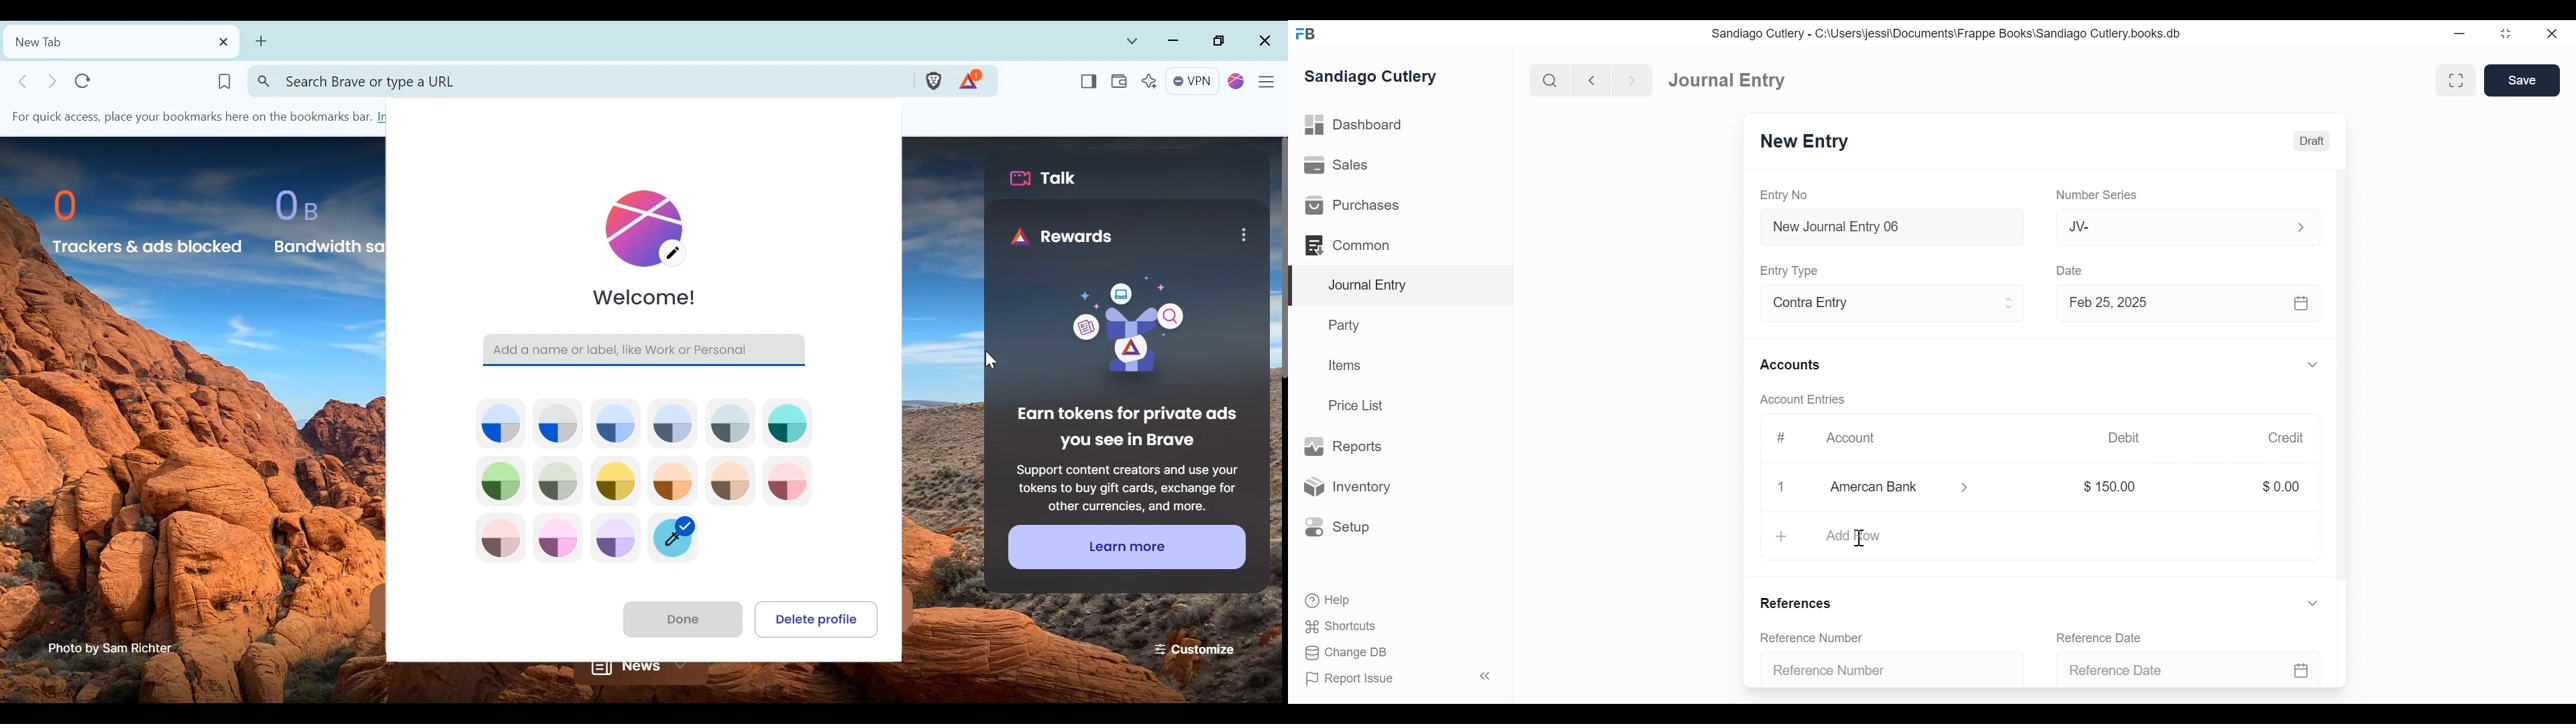 The height and width of the screenshot is (728, 2576). I want to click on Purchases, so click(1351, 205).